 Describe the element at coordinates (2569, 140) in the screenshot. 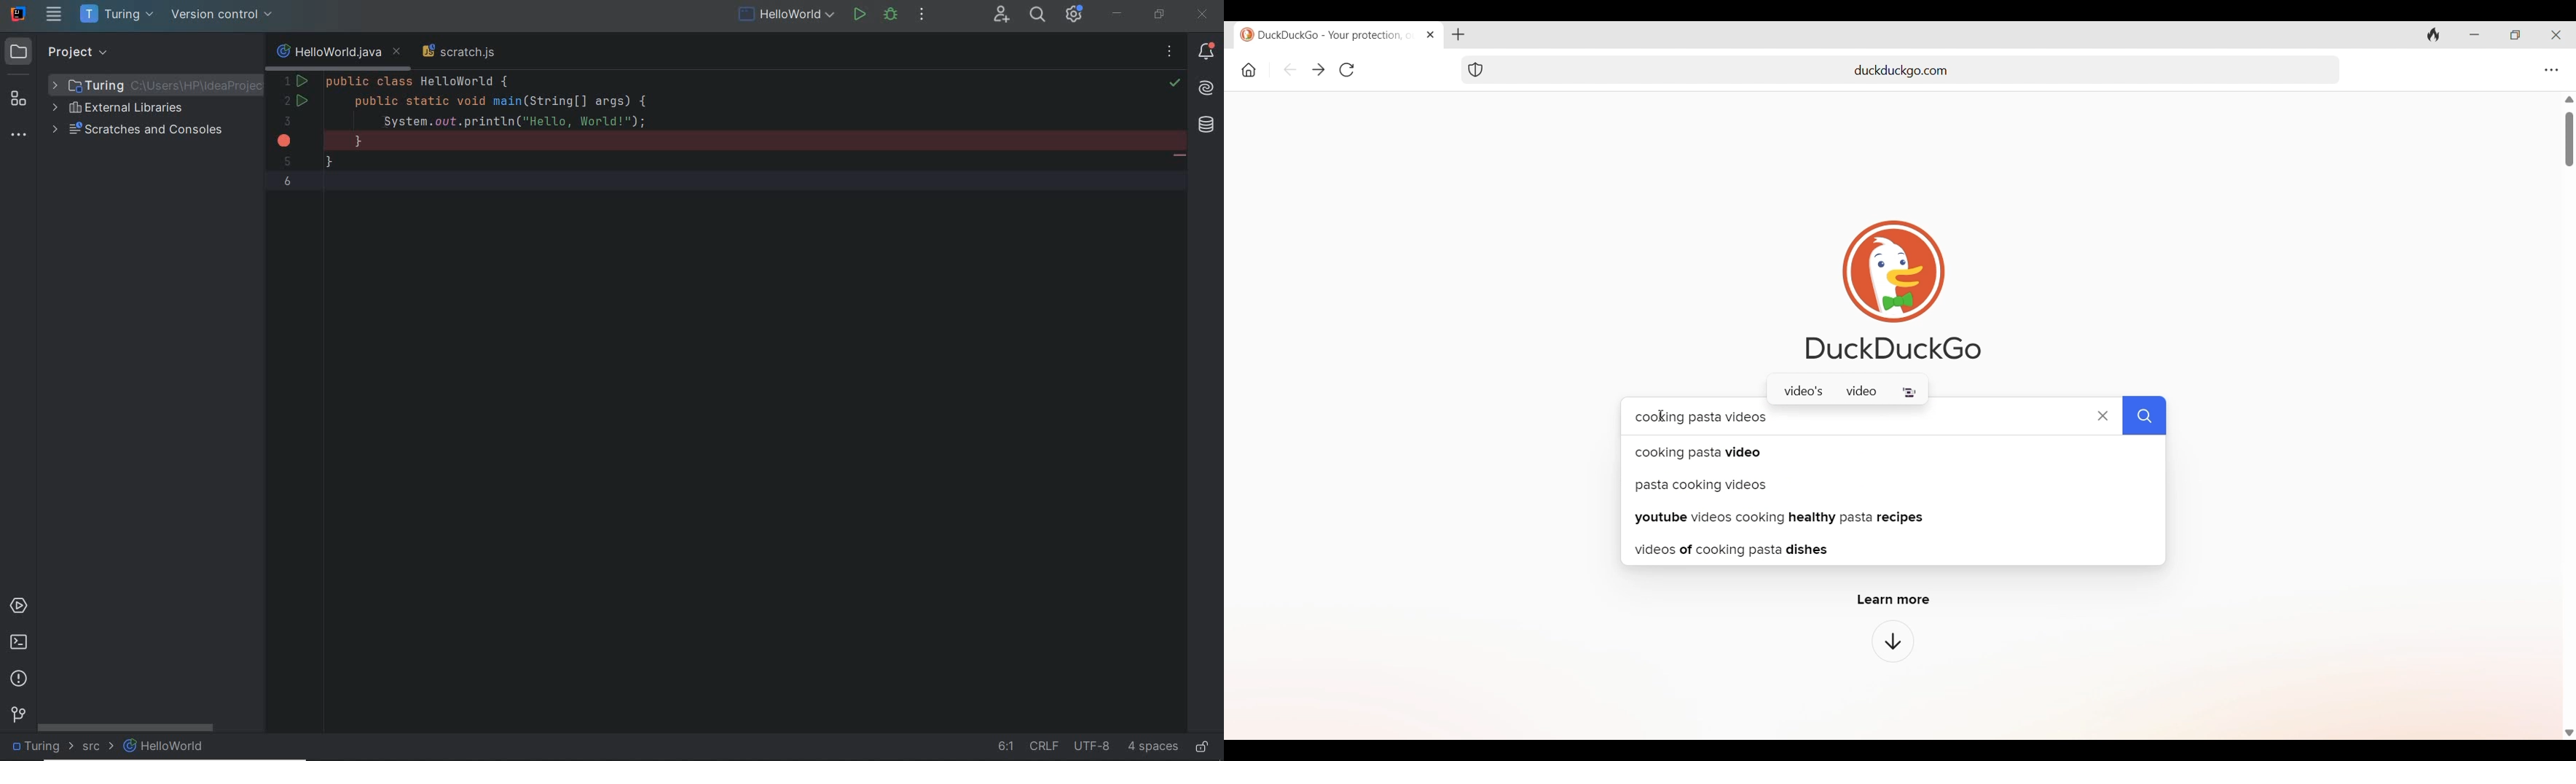

I see `Vertical slide bar` at that location.